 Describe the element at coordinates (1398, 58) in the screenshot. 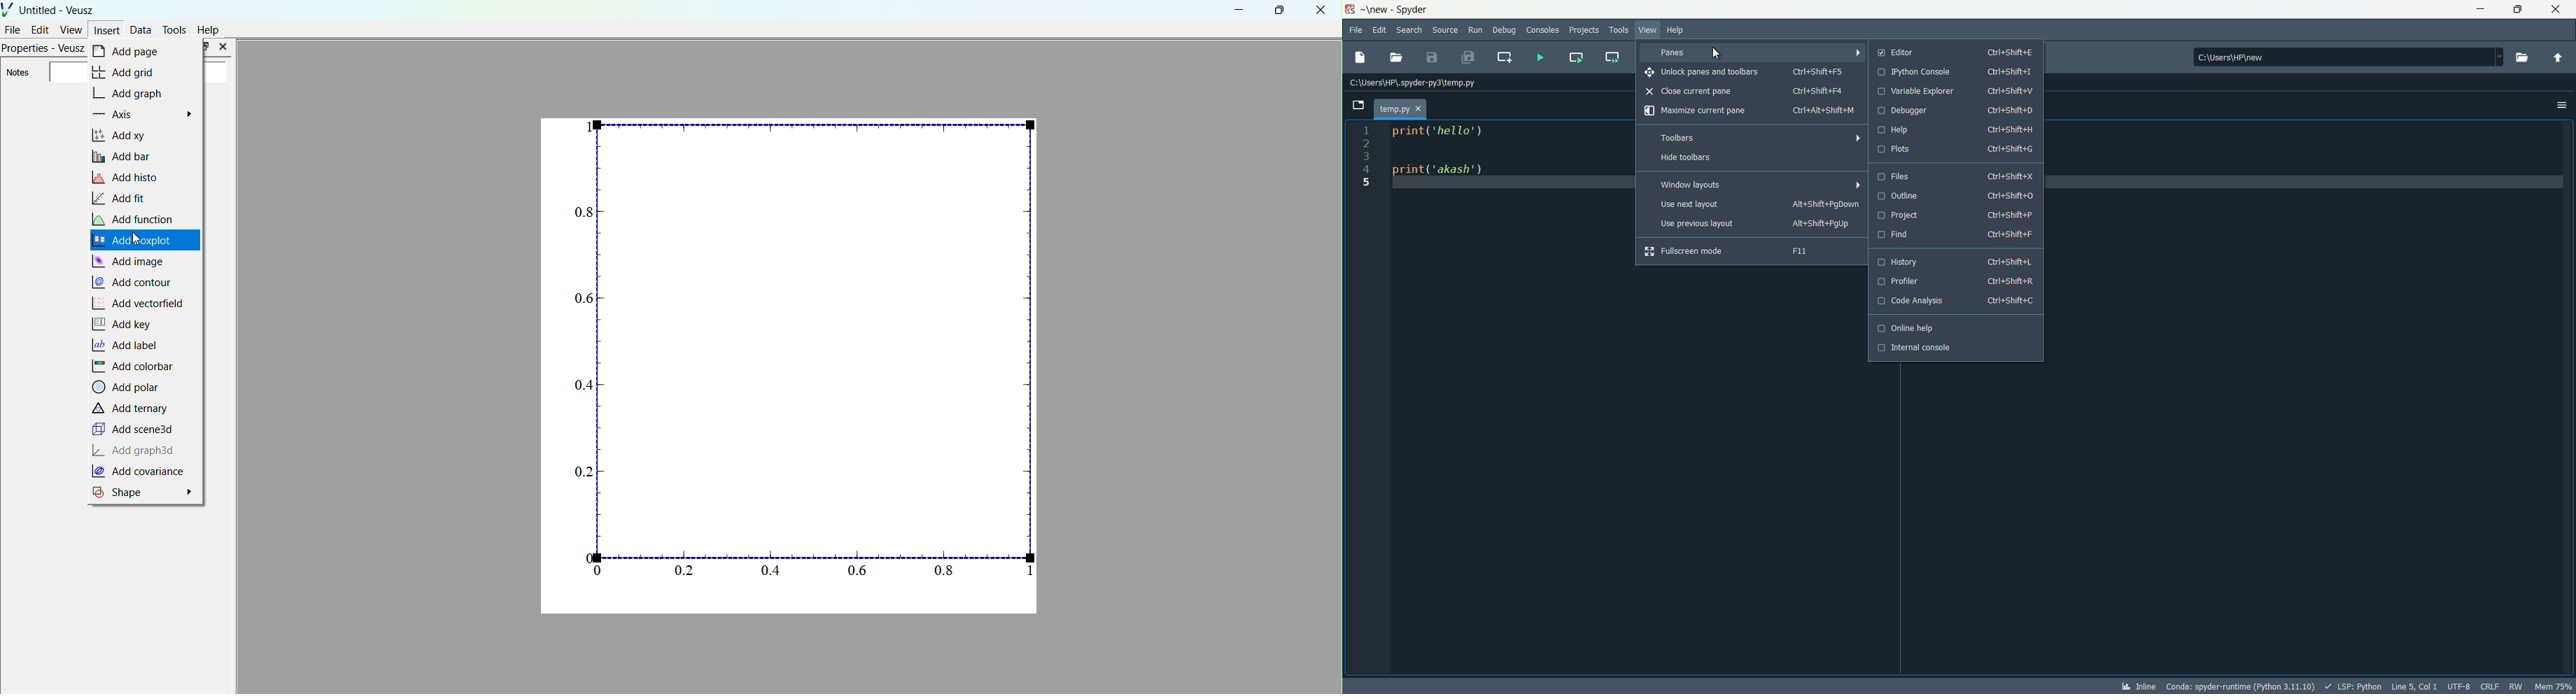

I see `open file` at that location.